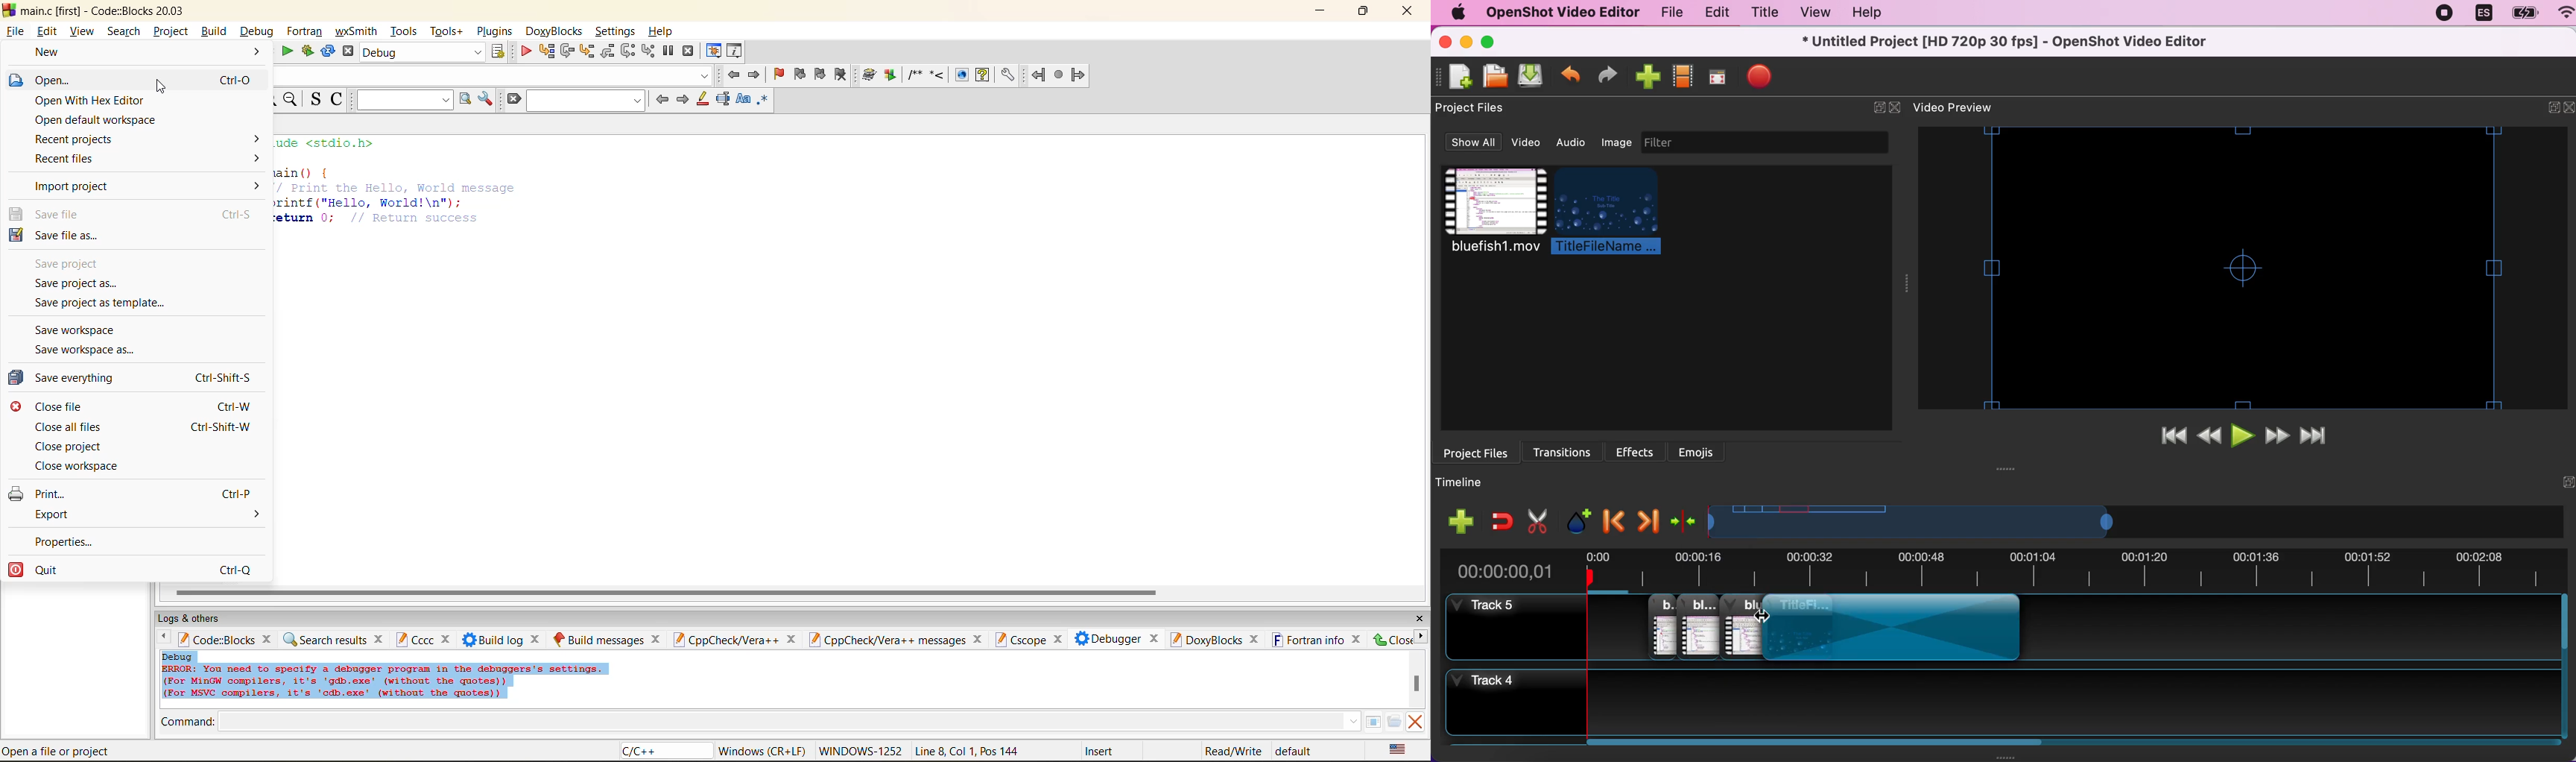 This screenshot has height=784, width=2576. Describe the element at coordinates (2244, 438) in the screenshot. I see `play` at that location.